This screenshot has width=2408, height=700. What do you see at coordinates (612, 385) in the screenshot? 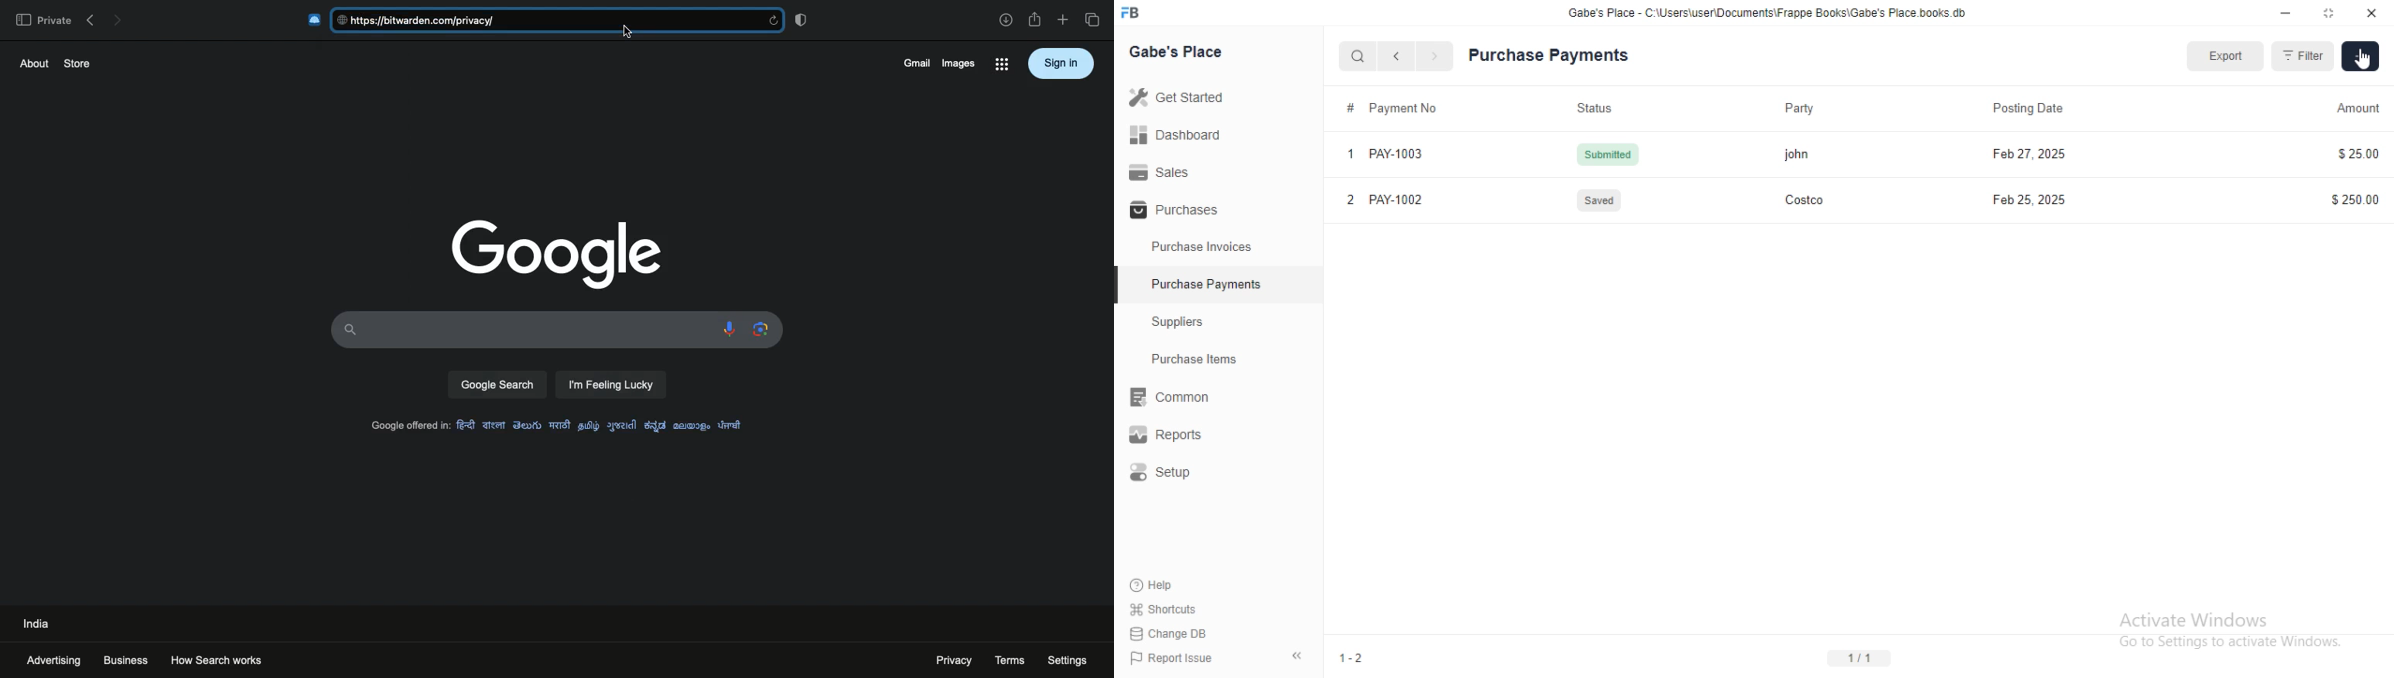
I see `feeling lucky` at bounding box center [612, 385].